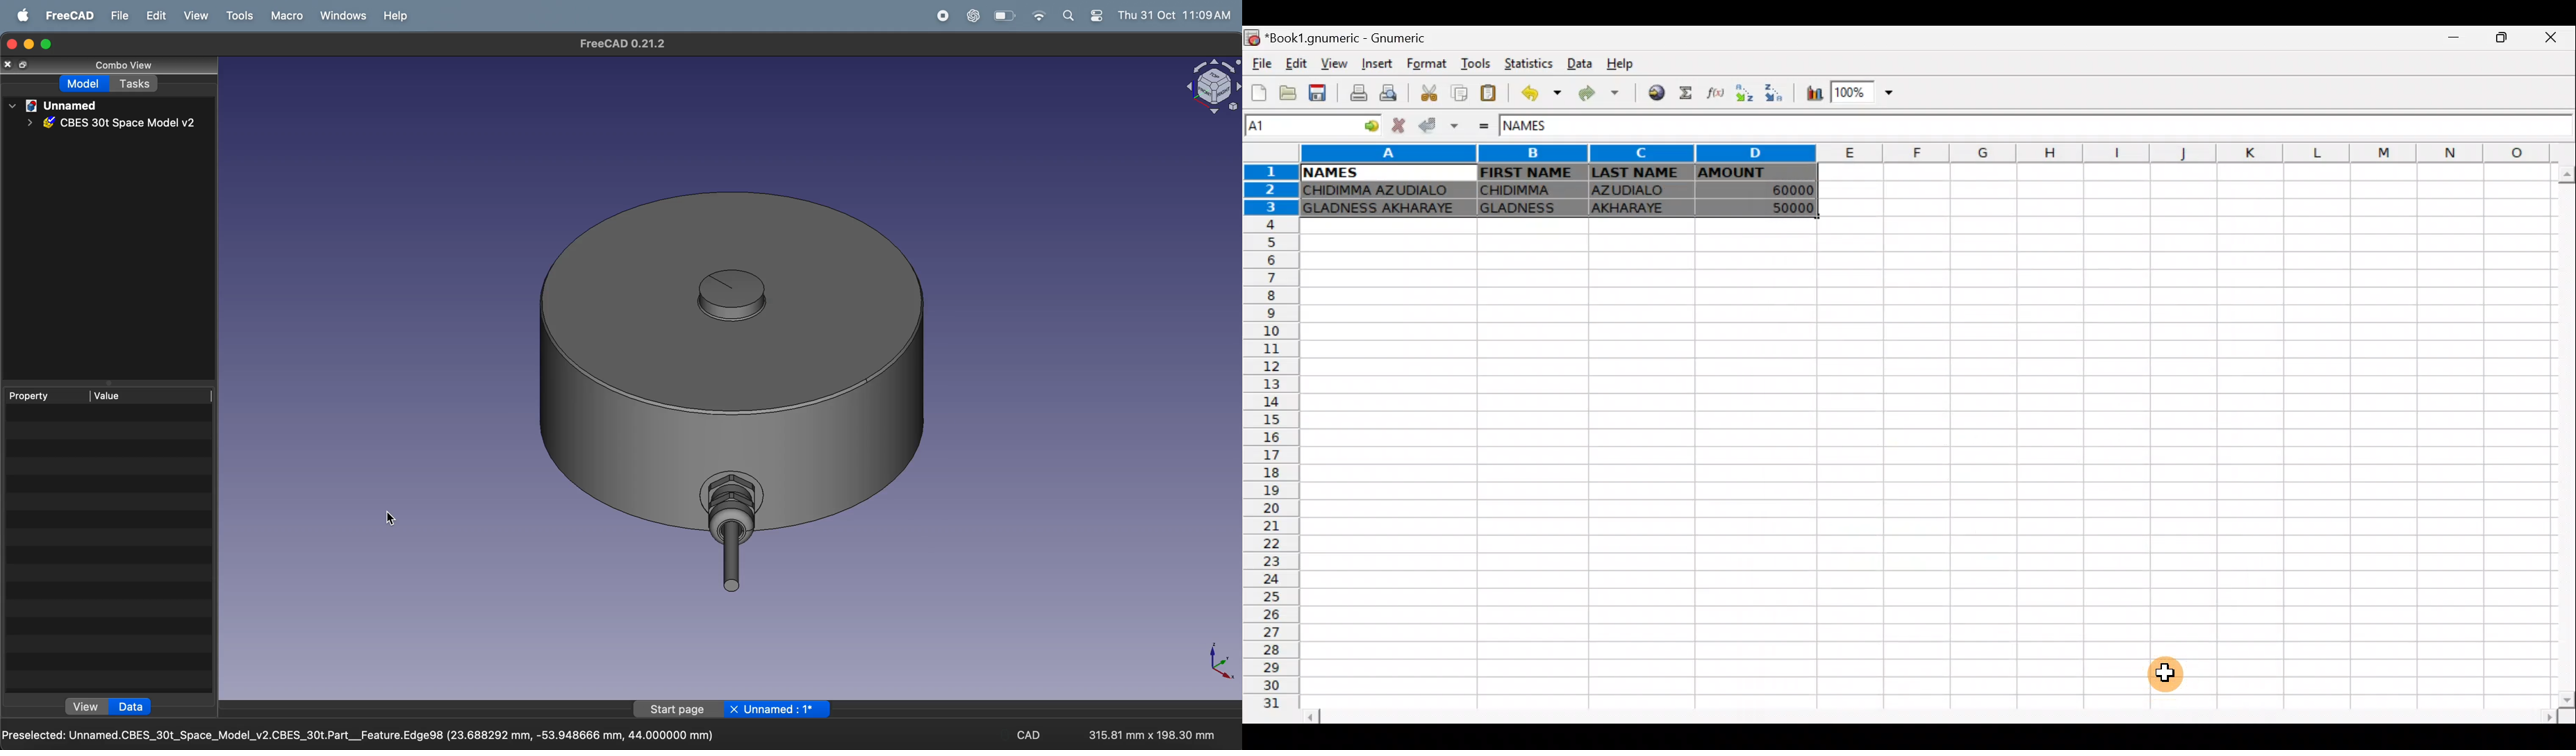  I want to click on Maximize, so click(2505, 38).